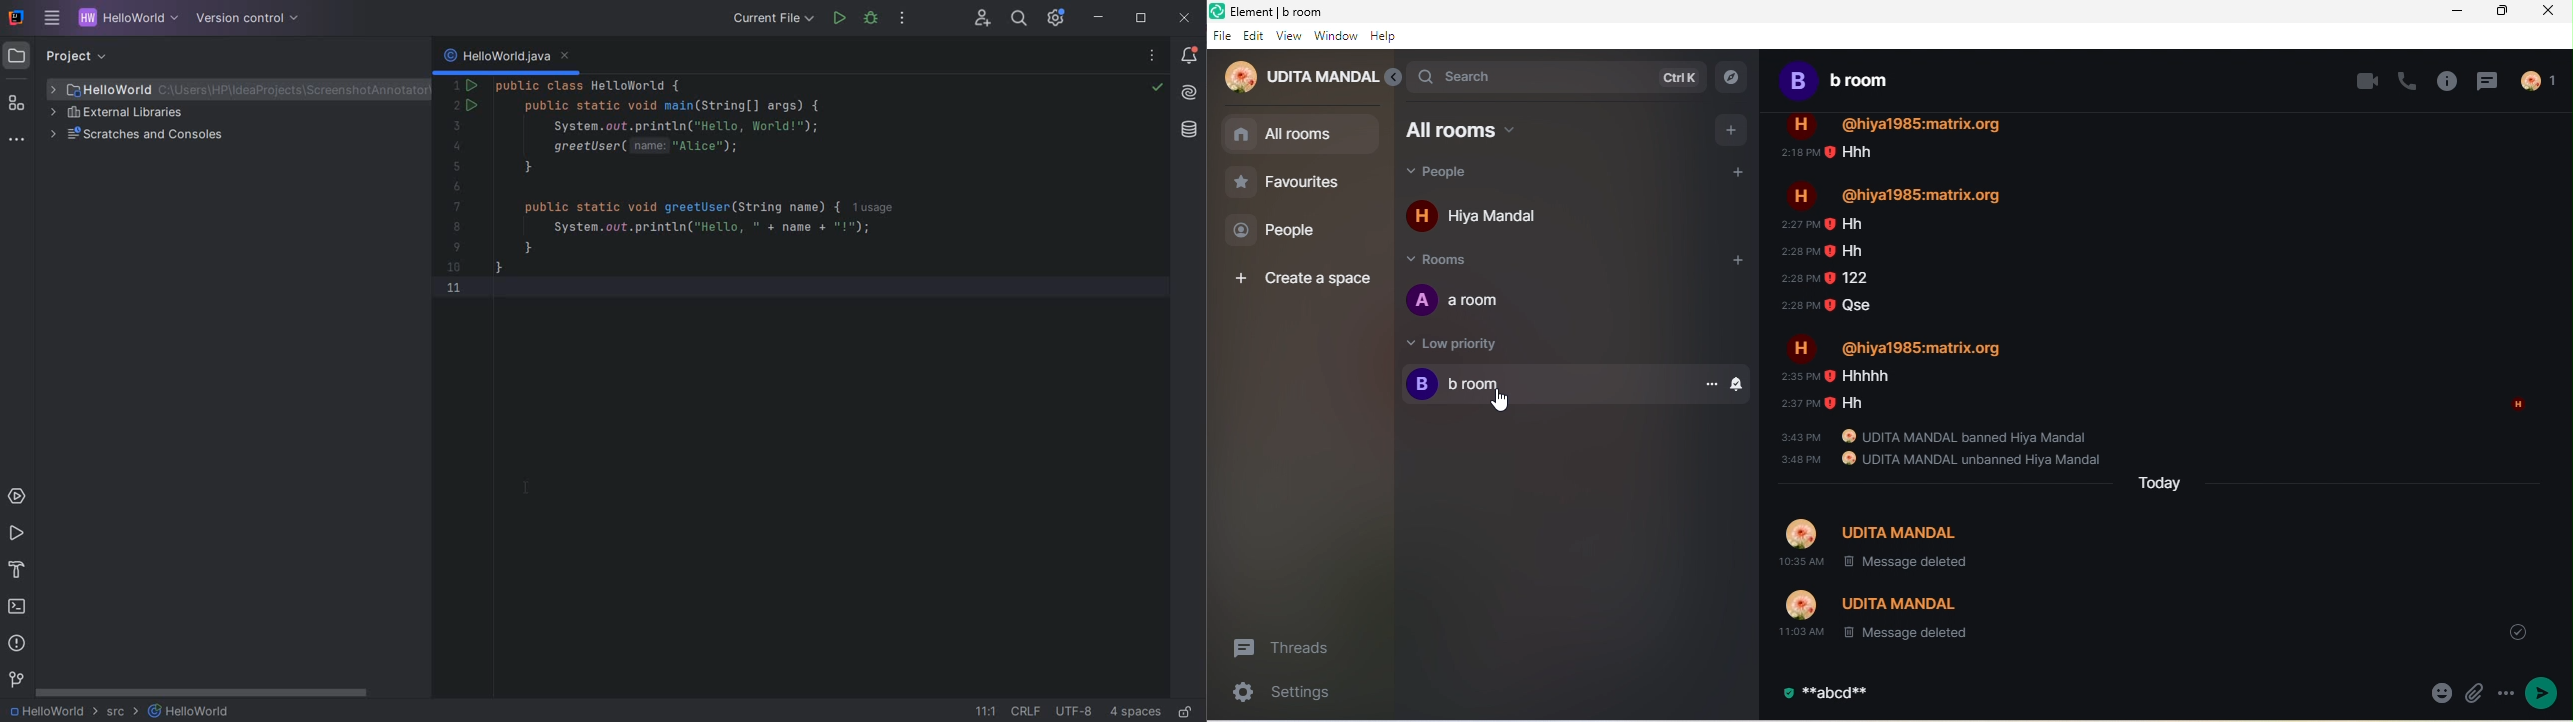  I want to click on b room, so click(1848, 85).